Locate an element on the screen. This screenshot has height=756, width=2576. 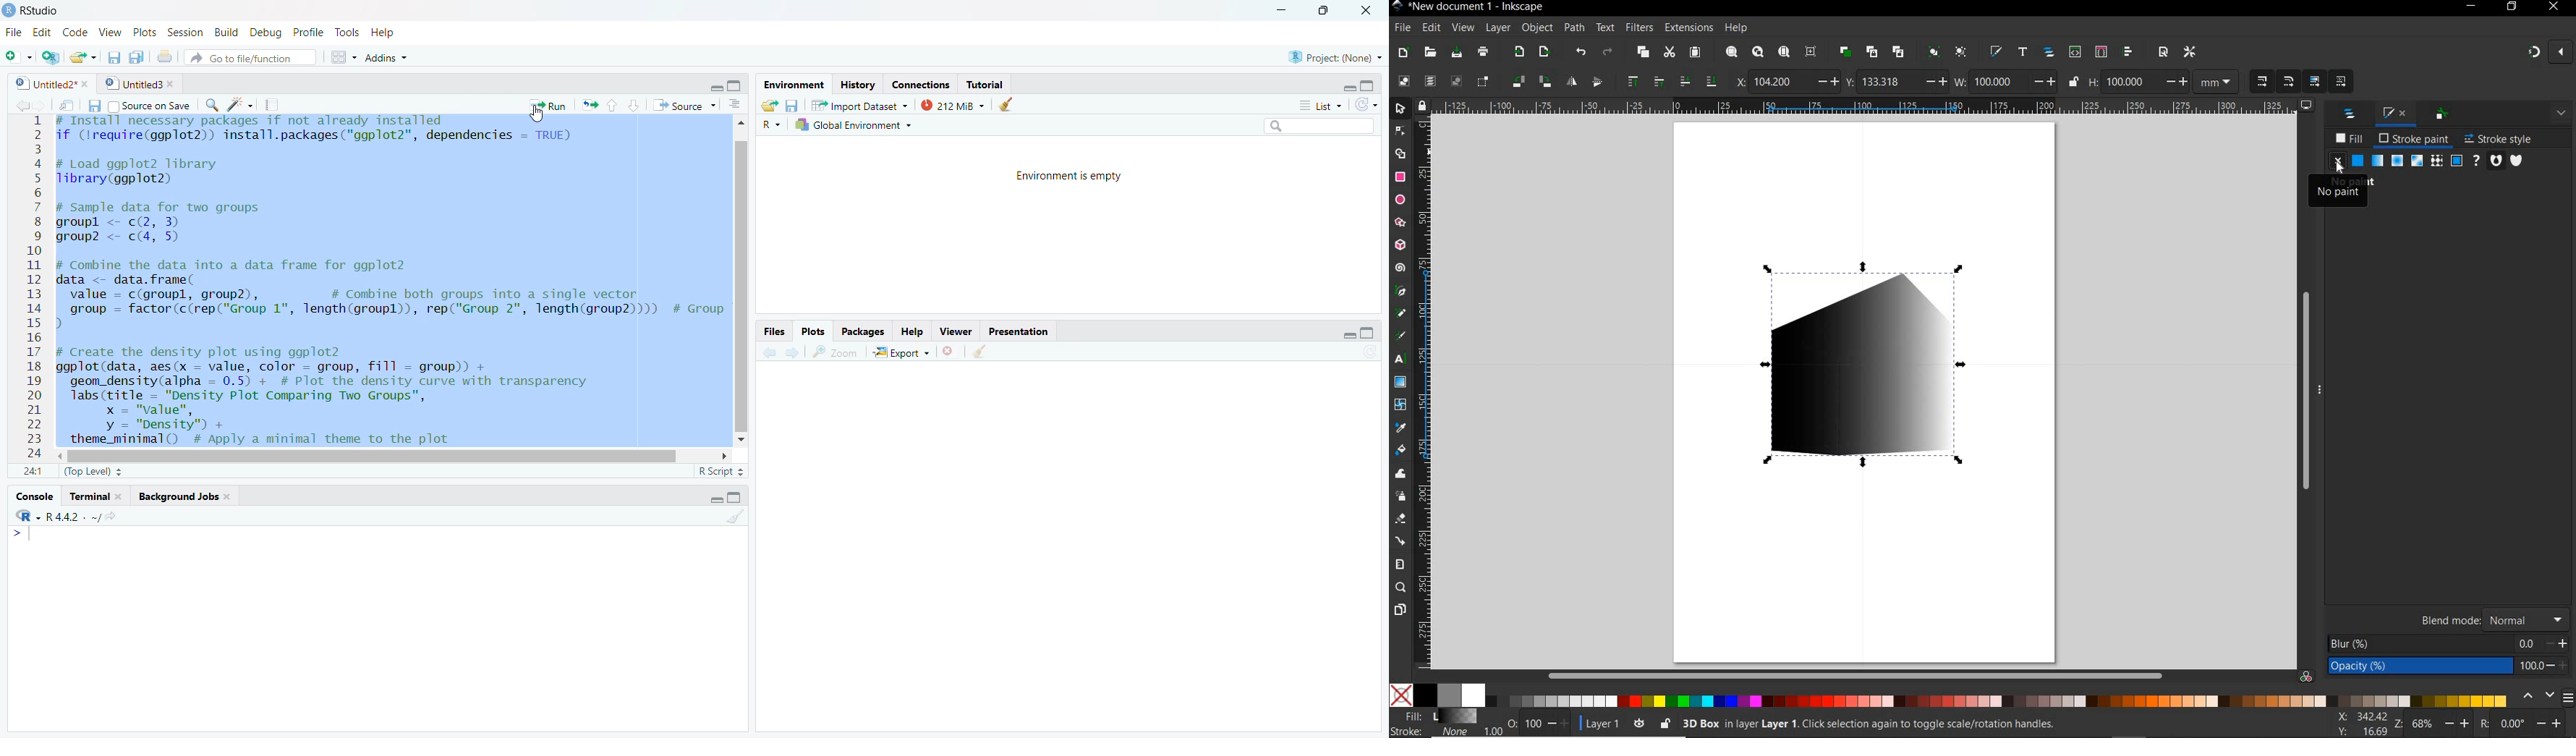
untitled2 is located at coordinates (46, 84).